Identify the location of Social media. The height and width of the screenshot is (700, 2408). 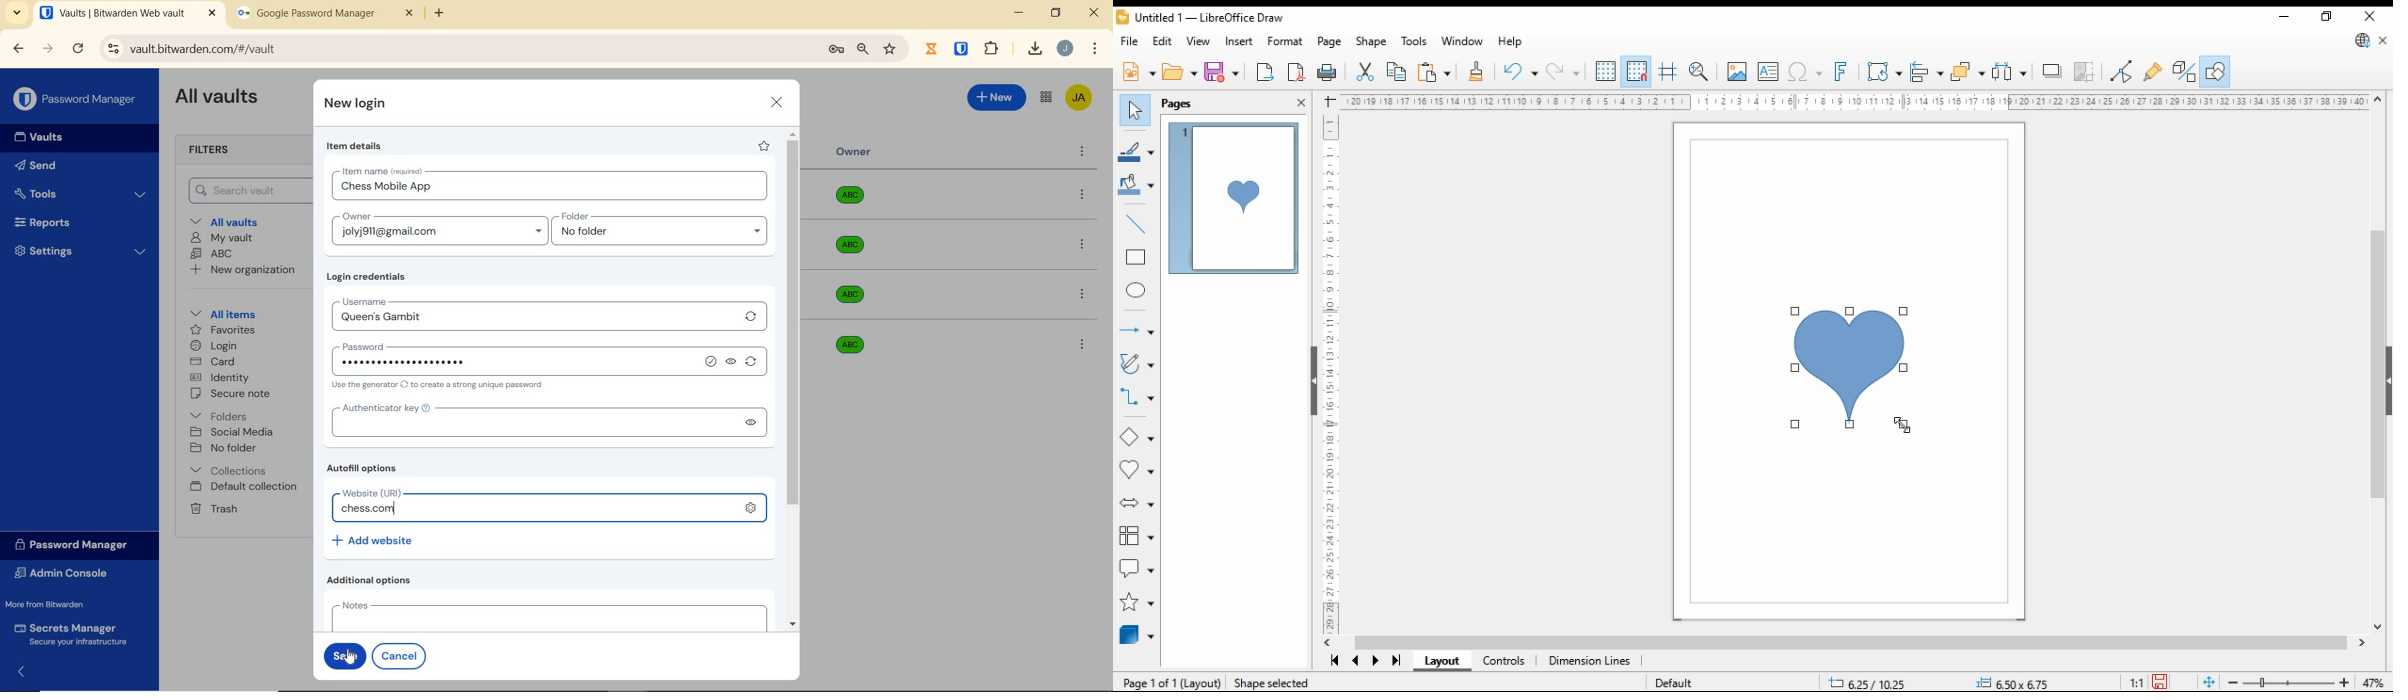
(231, 432).